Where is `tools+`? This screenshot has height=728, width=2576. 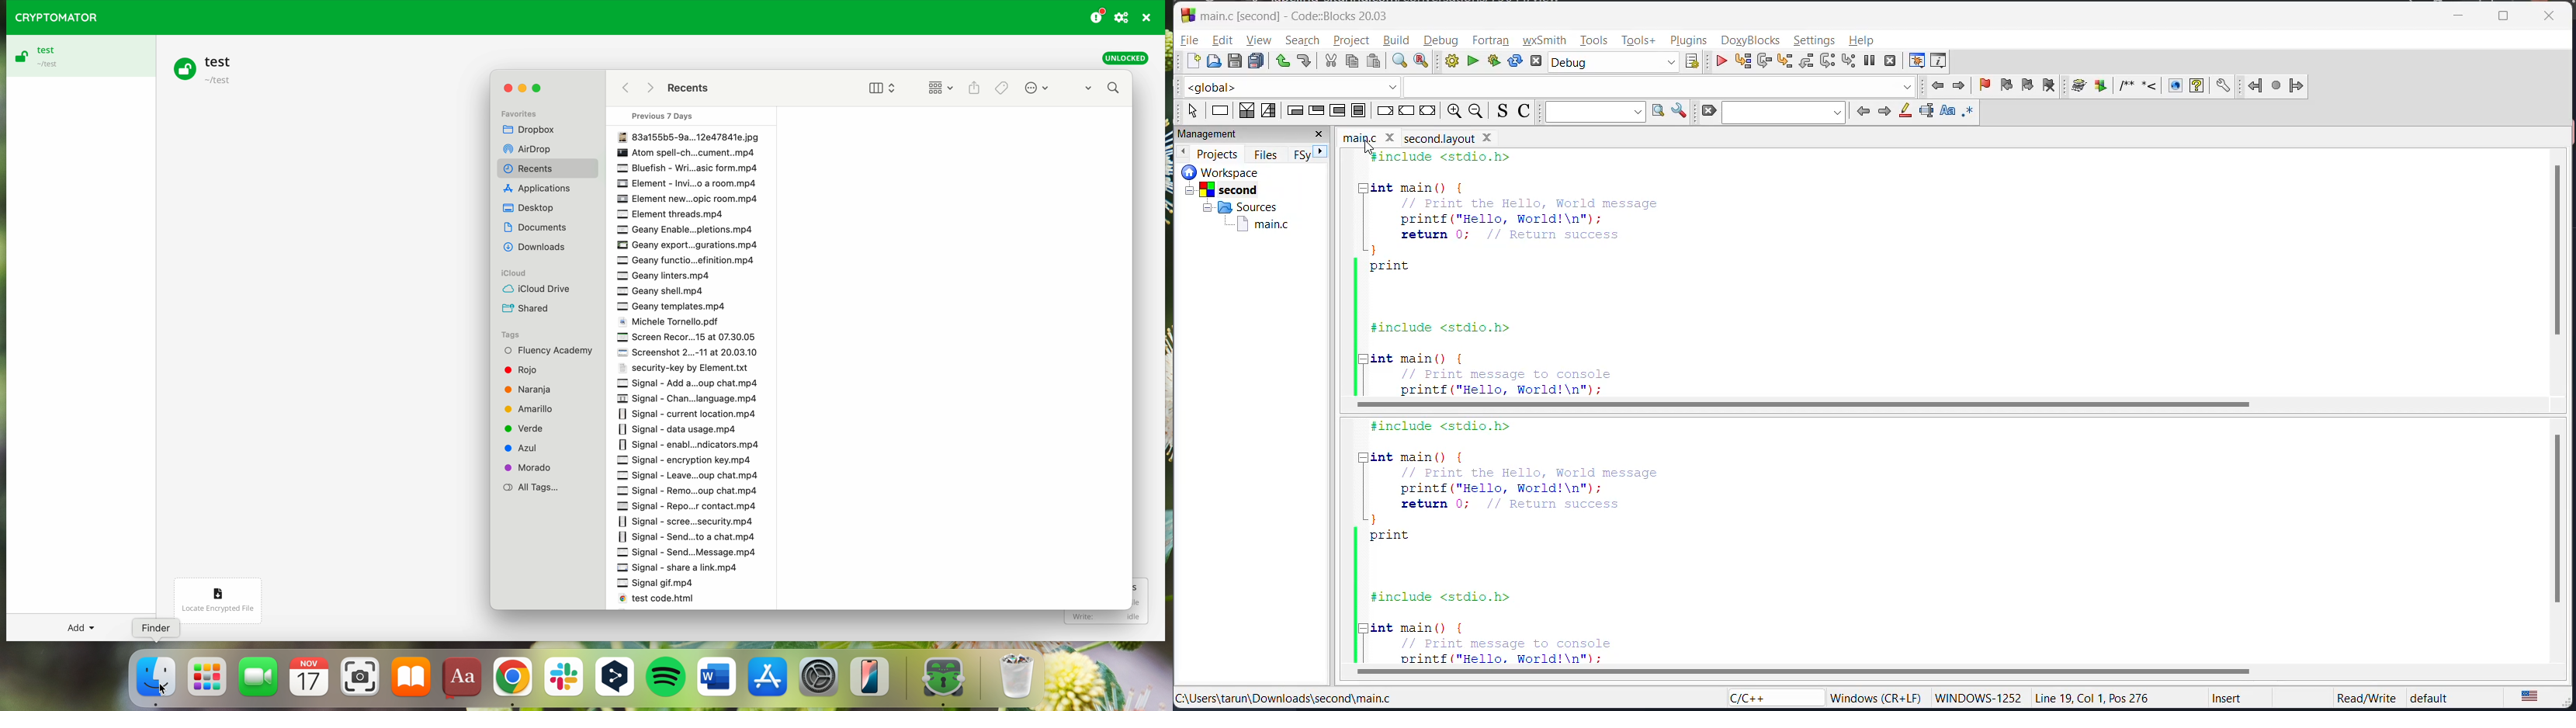
tools+ is located at coordinates (1638, 41).